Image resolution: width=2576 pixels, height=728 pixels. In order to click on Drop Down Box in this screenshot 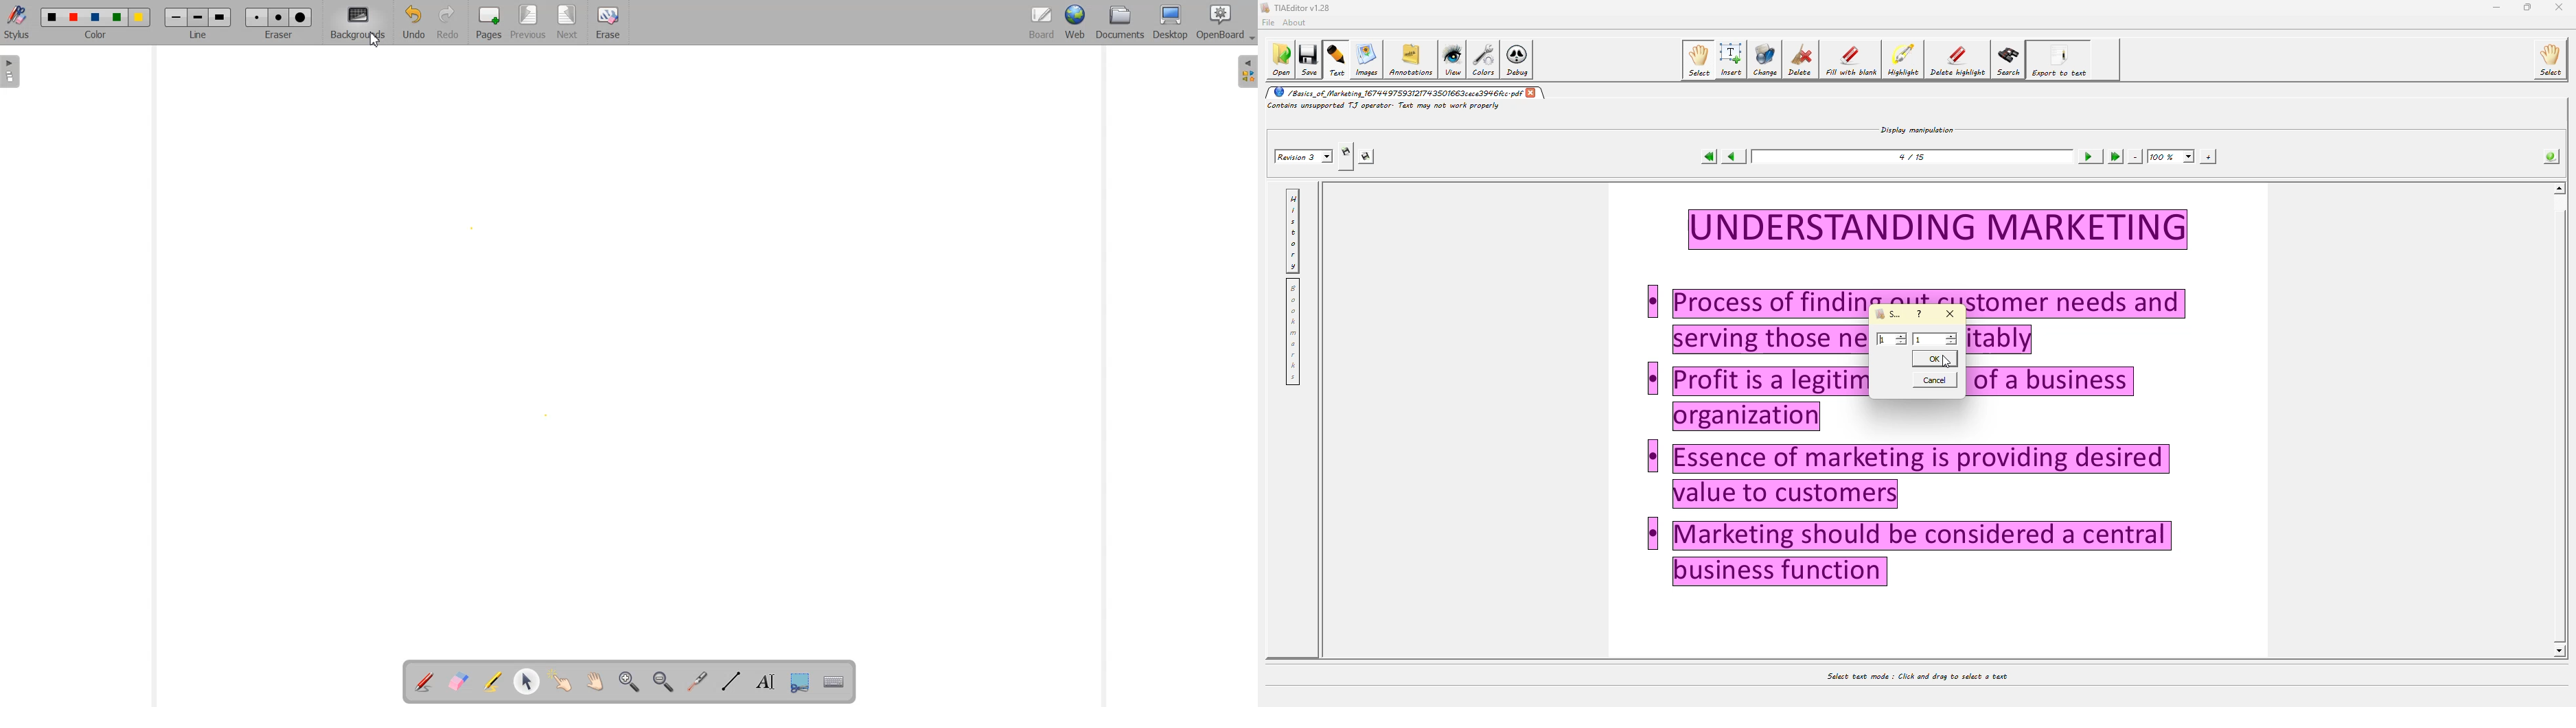, I will do `click(1250, 39)`.